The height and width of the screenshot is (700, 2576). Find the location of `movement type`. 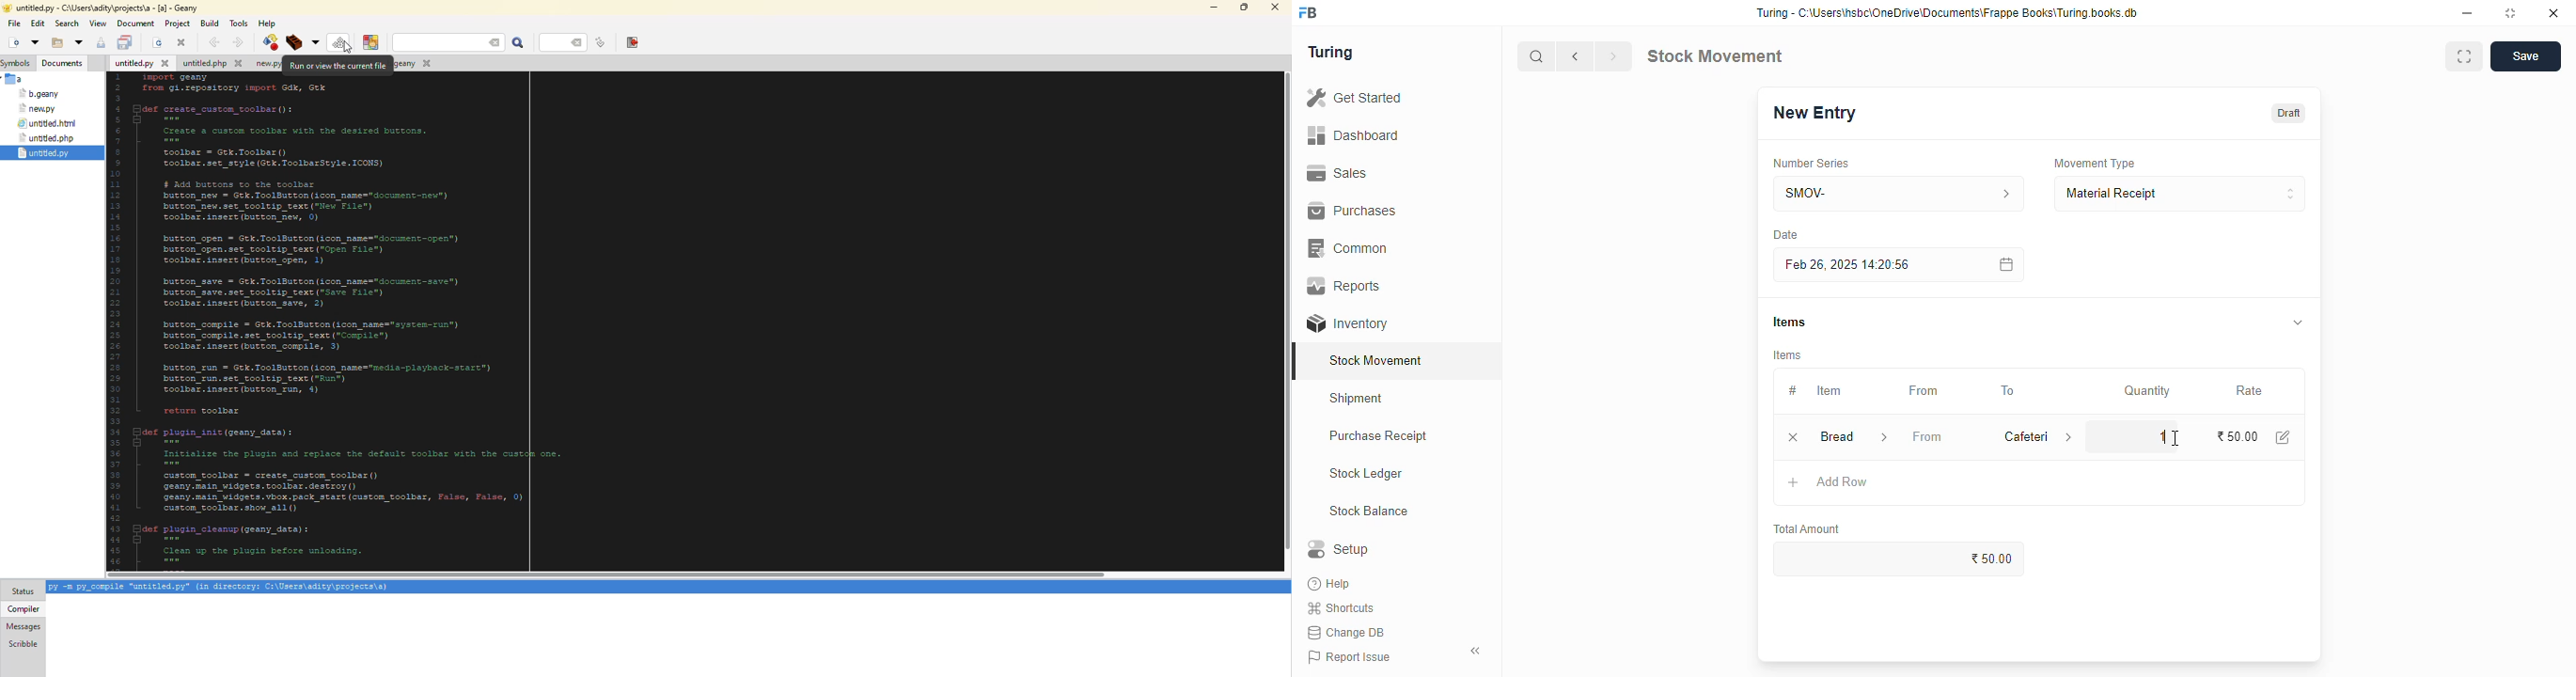

movement type is located at coordinates (2094, 163).